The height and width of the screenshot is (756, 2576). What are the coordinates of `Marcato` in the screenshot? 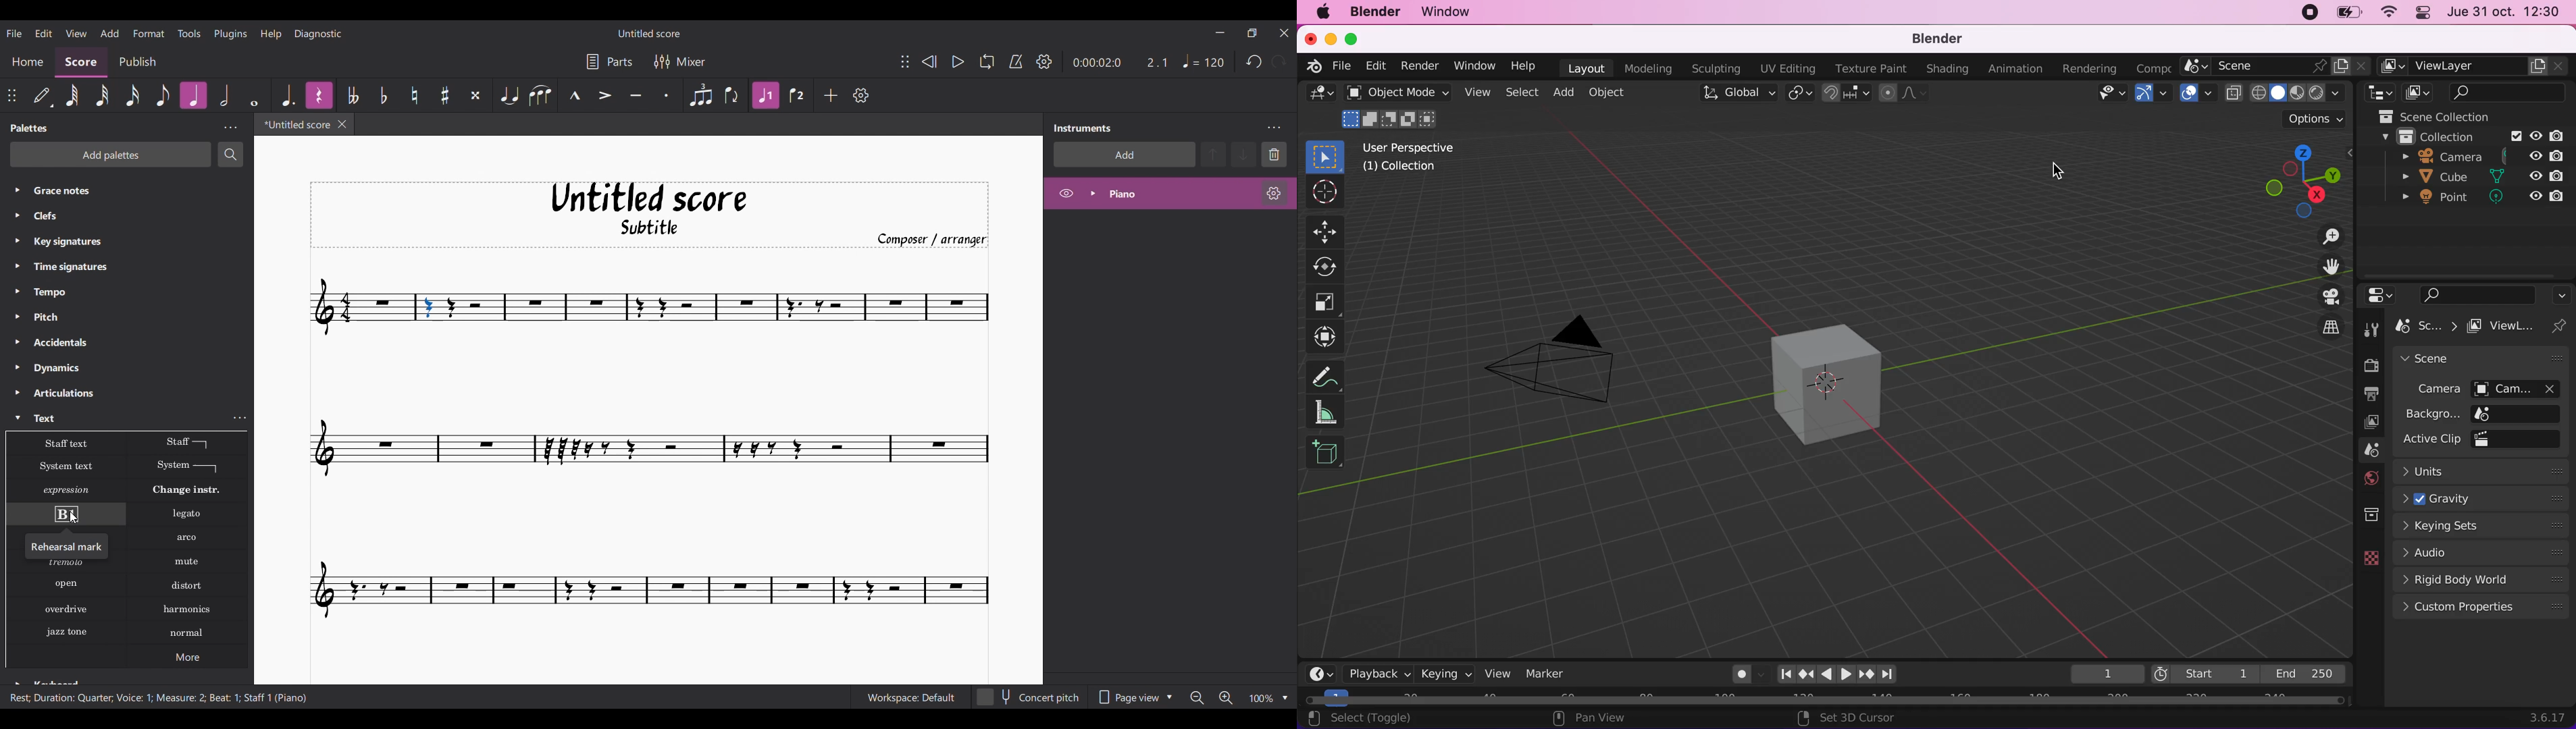 It's located at (575, 94).